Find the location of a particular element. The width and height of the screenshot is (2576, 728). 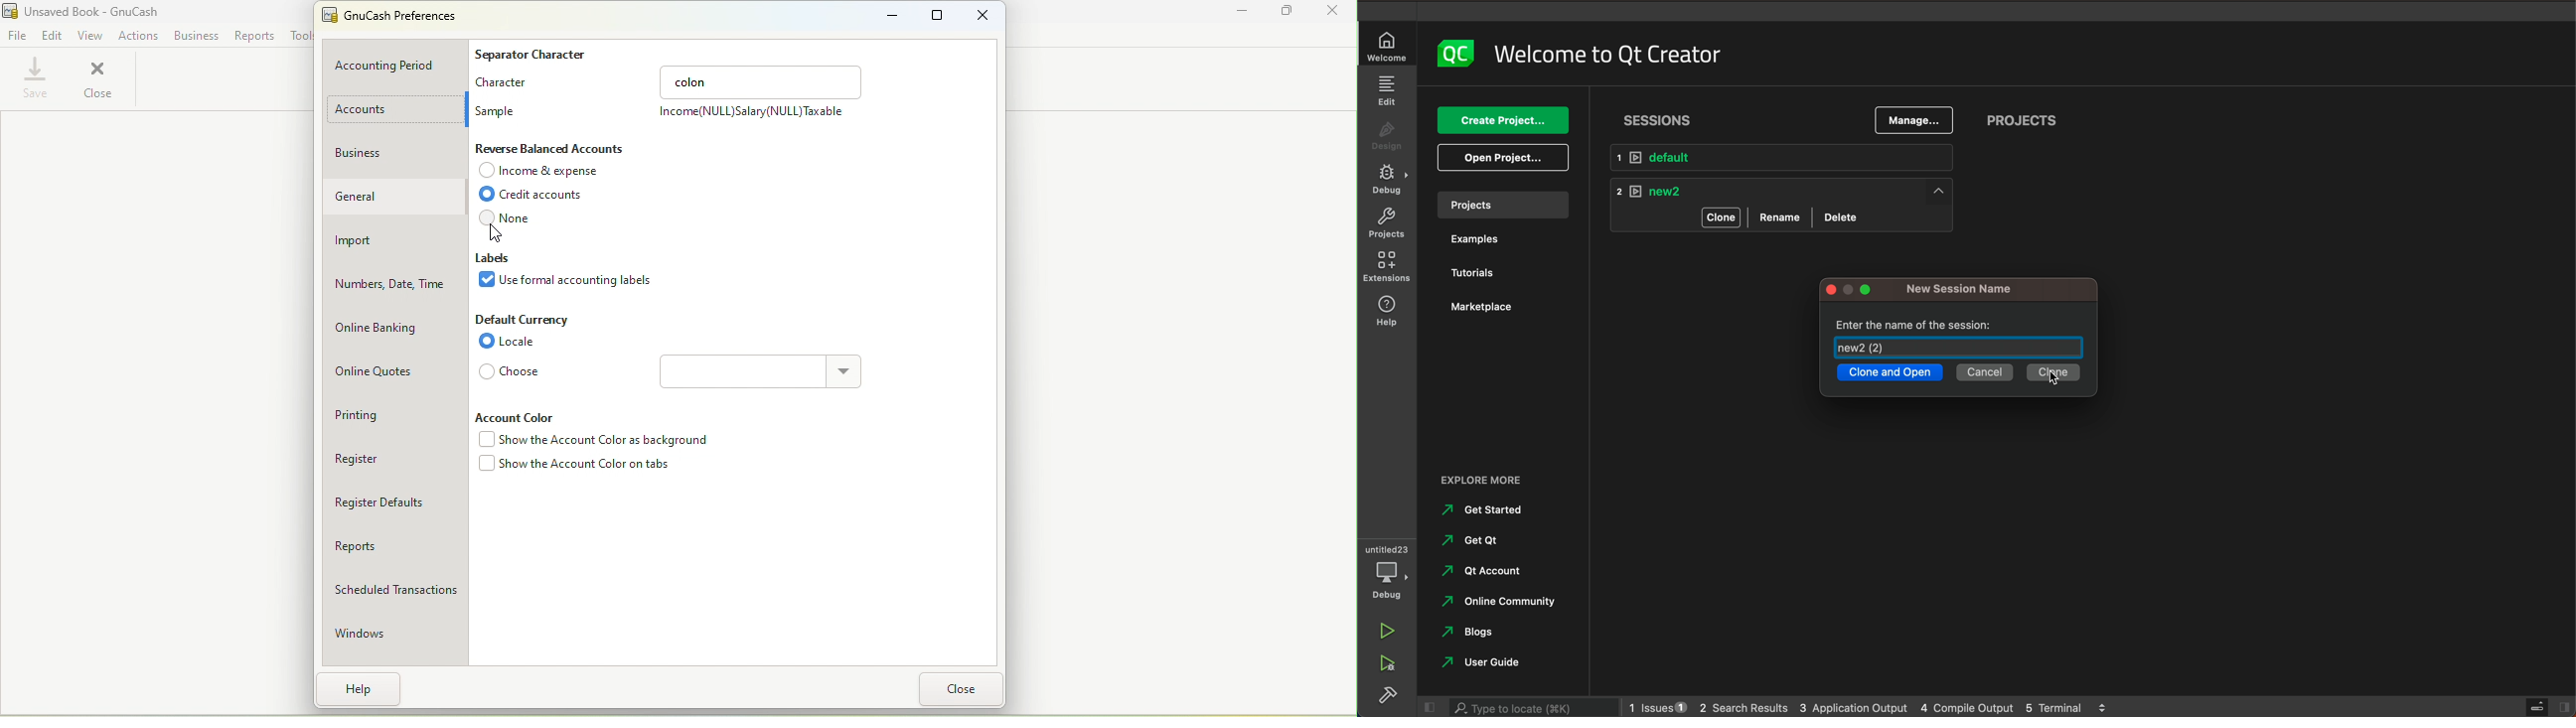

tutorials is located at coordinates (1469, 268).